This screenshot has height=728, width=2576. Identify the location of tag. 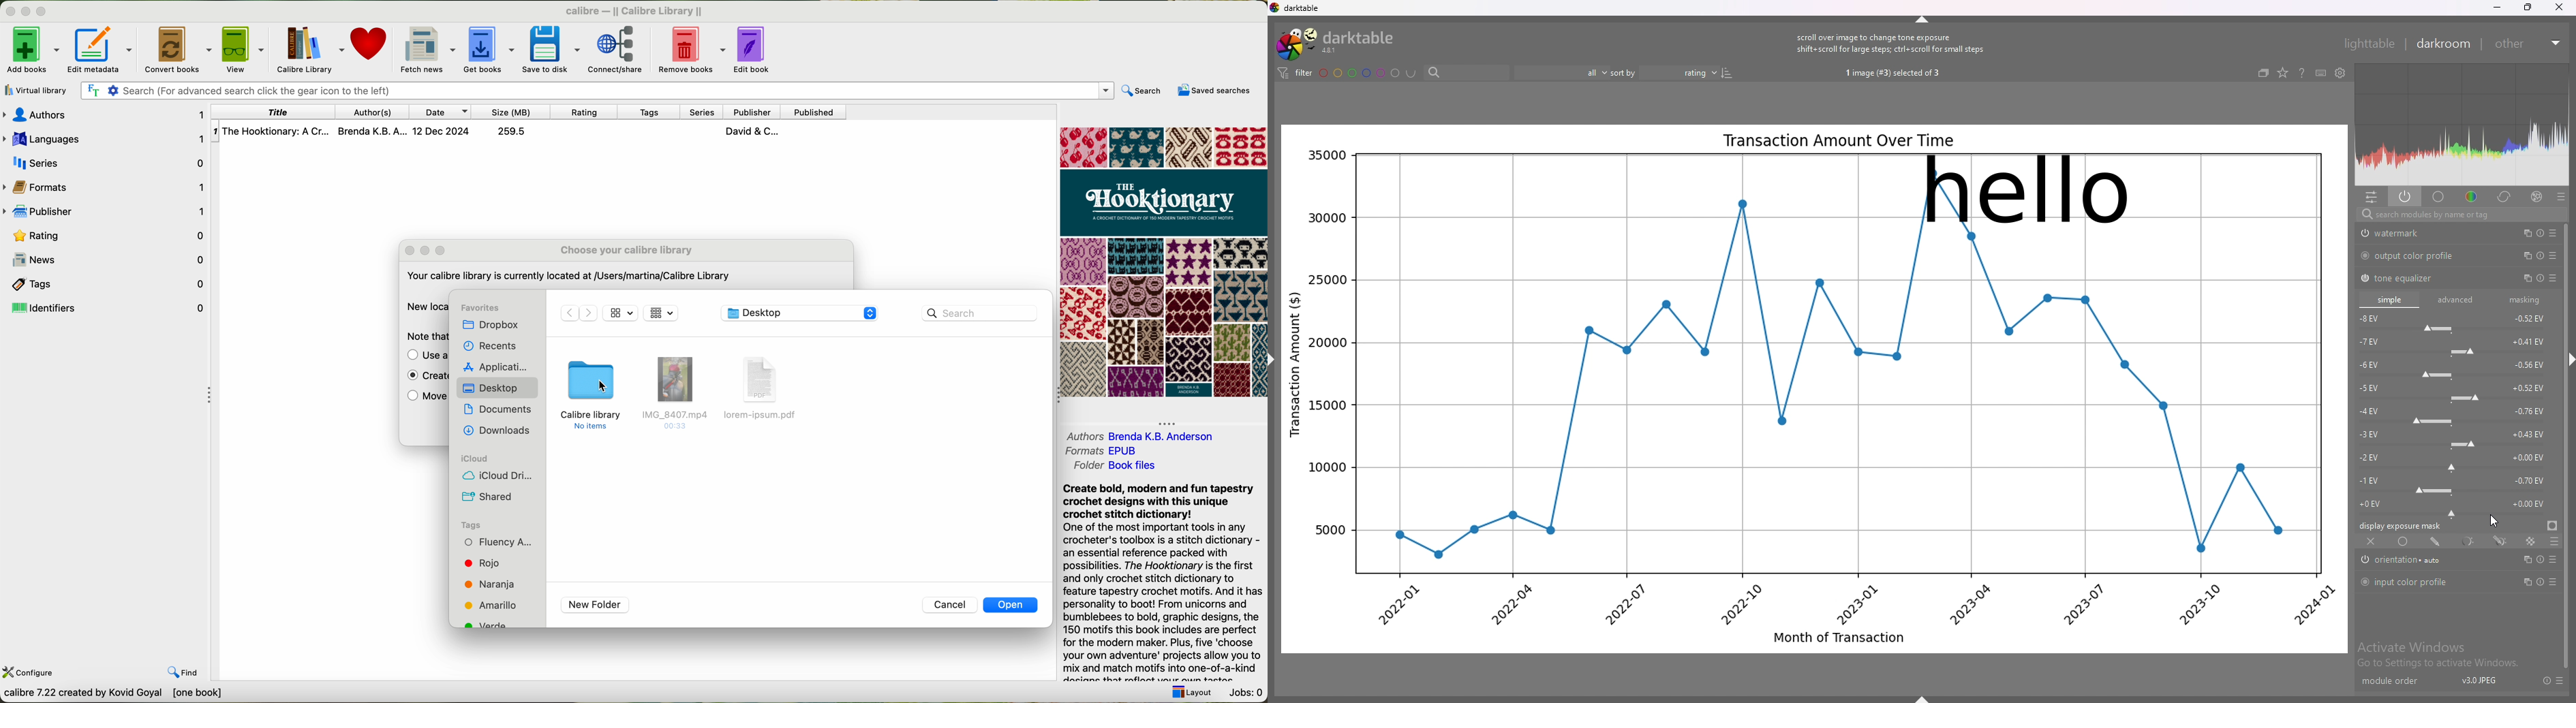
(491, 623).